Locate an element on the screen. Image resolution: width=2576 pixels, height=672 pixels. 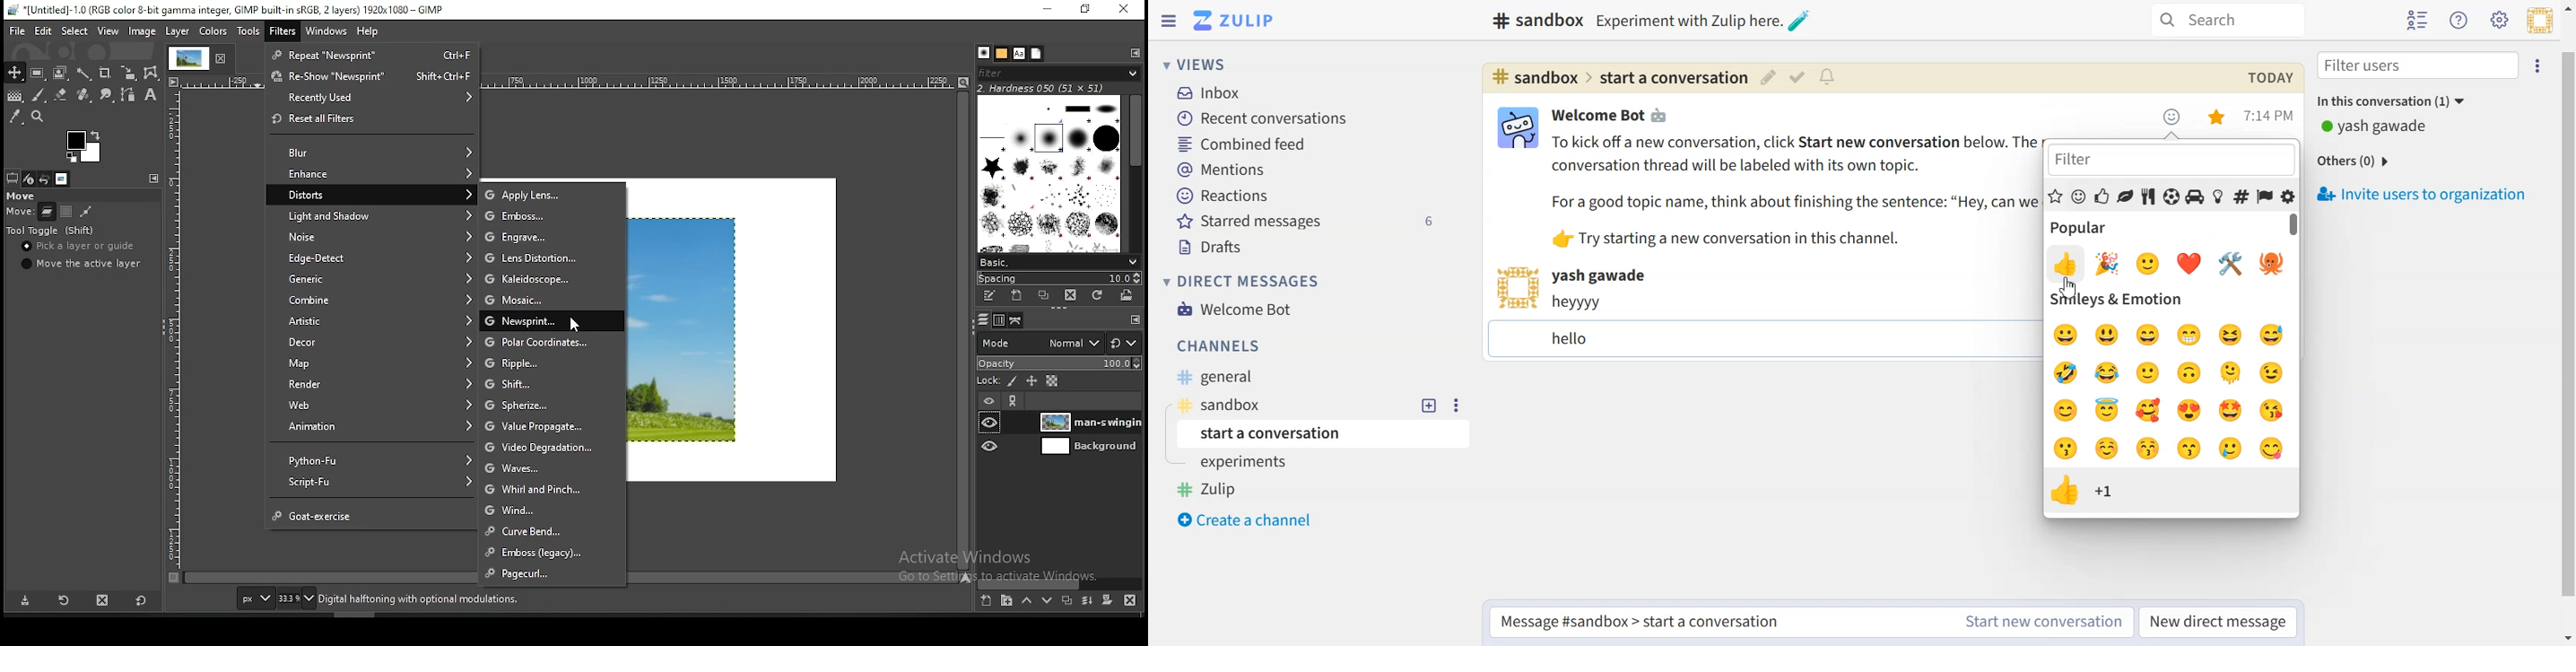
blend mode is located at coordinates (1038, 343).